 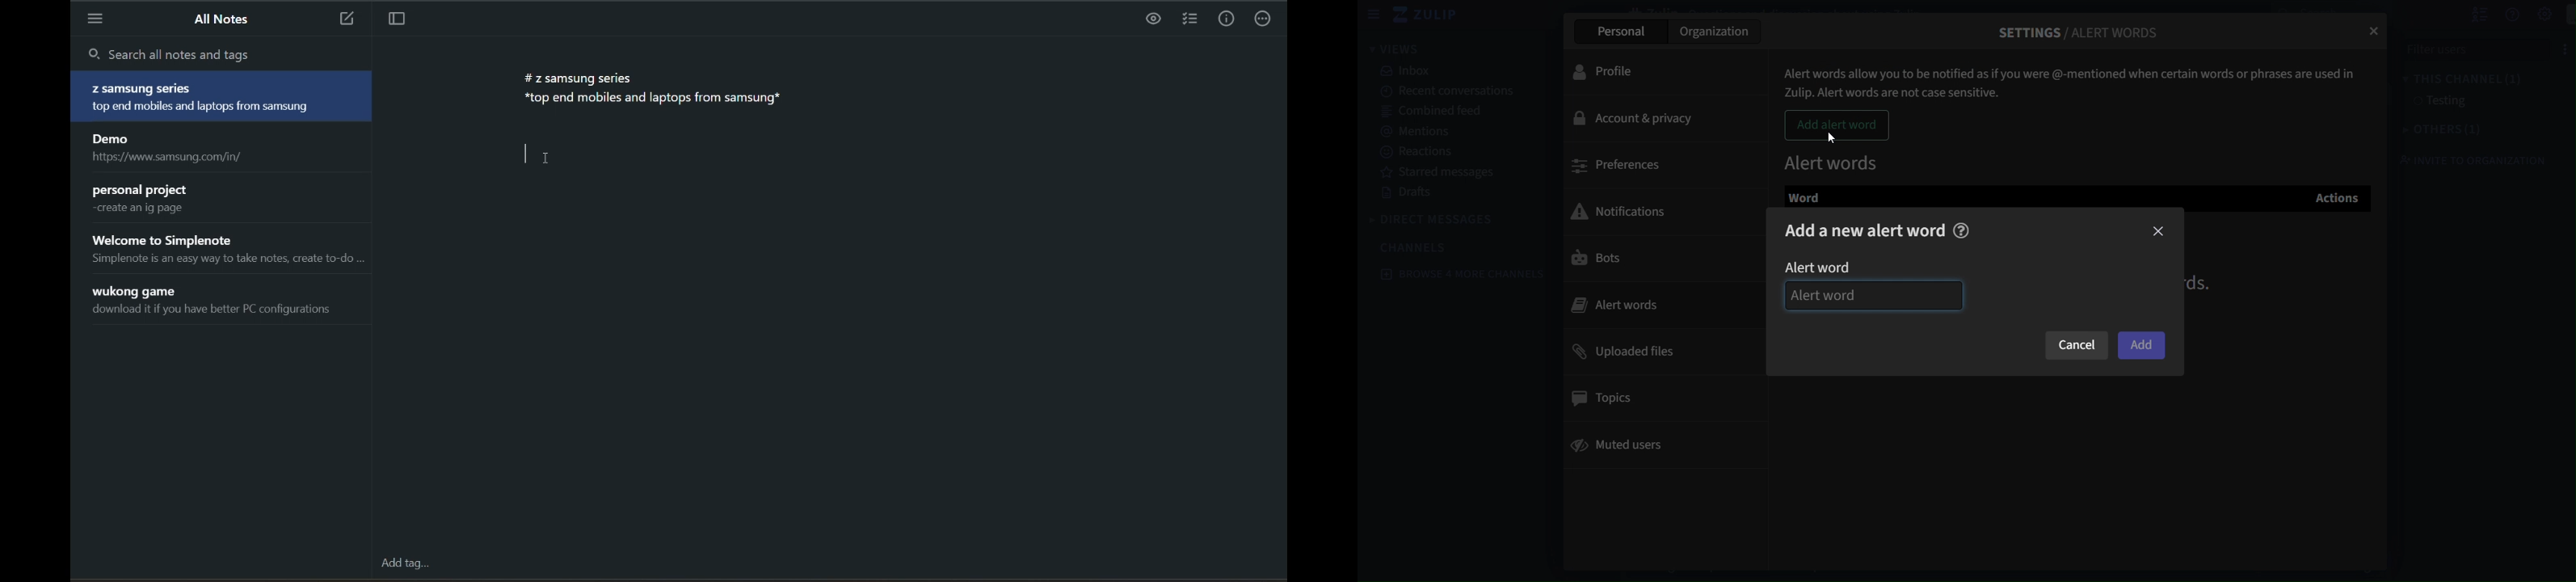 What do you see at coordinates (2435, 131) in the screenshot?
I see `others(1)` at bounding box center [2435, 131].